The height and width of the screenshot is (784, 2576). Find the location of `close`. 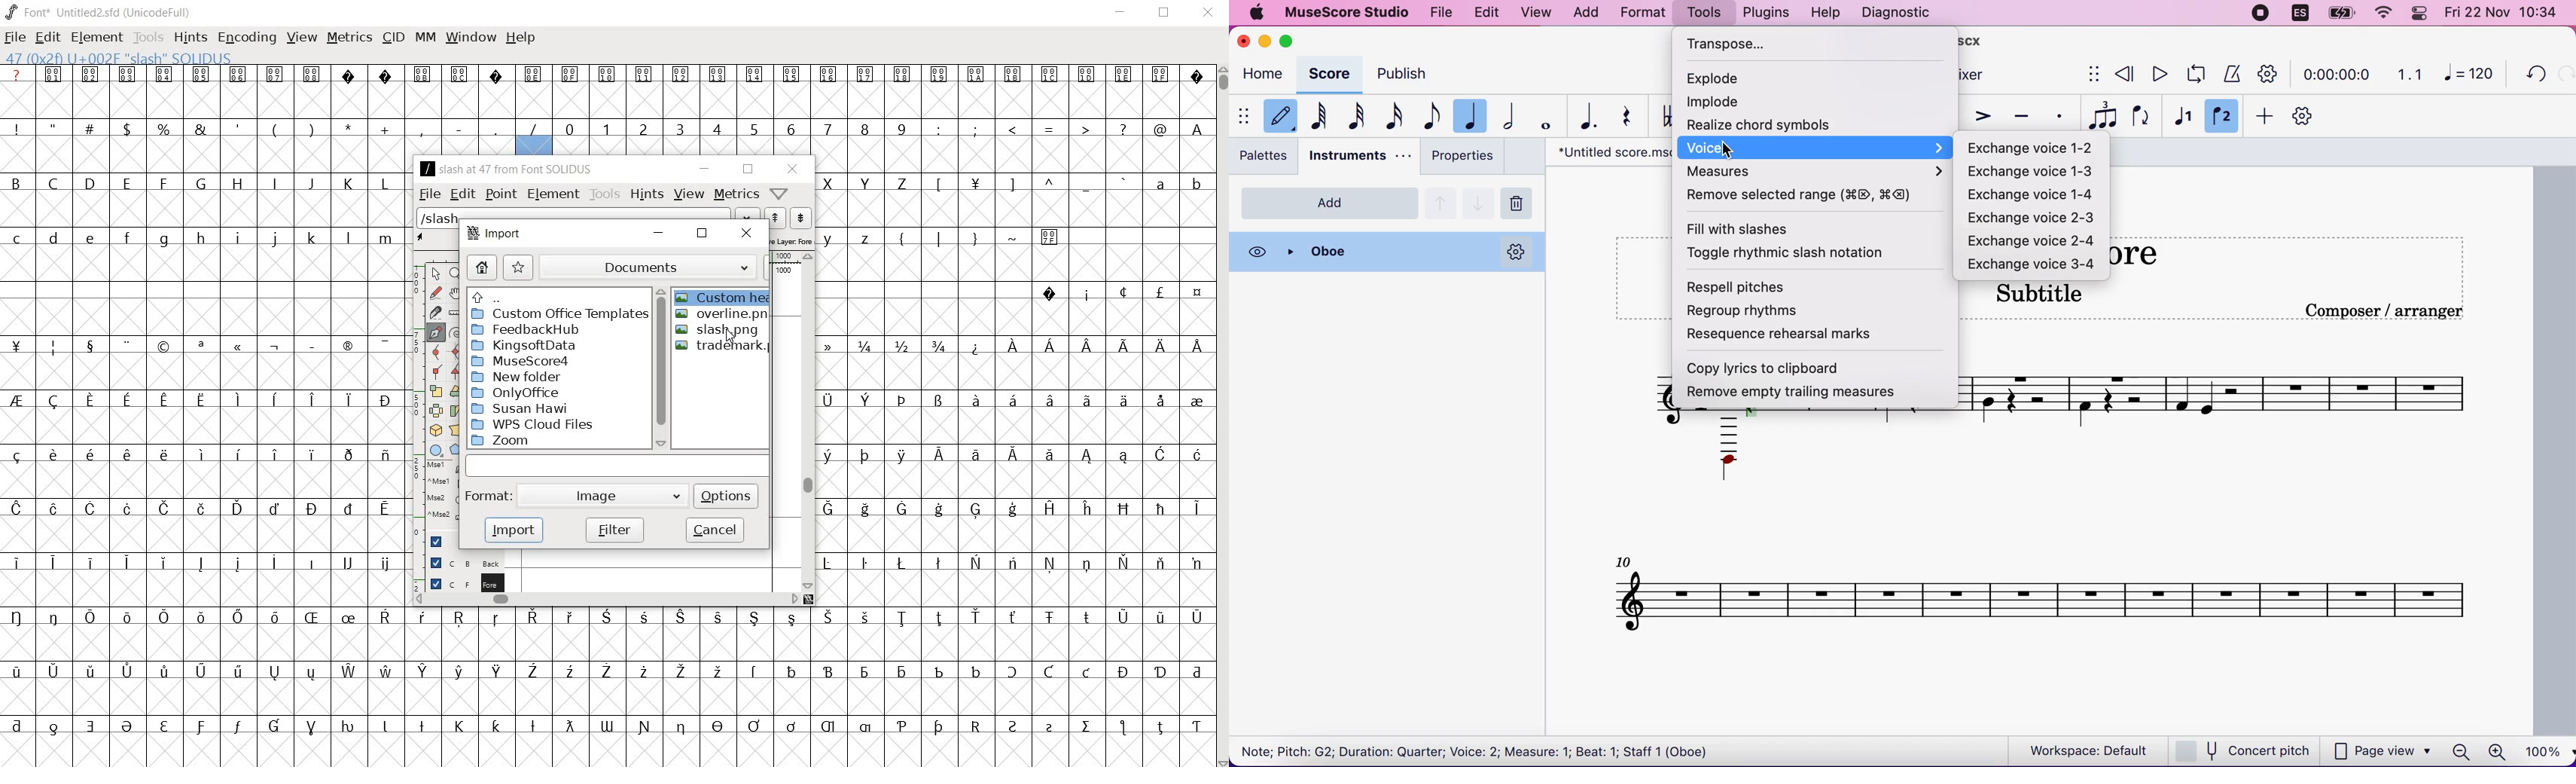

close is located at coordinates (1243, 43).